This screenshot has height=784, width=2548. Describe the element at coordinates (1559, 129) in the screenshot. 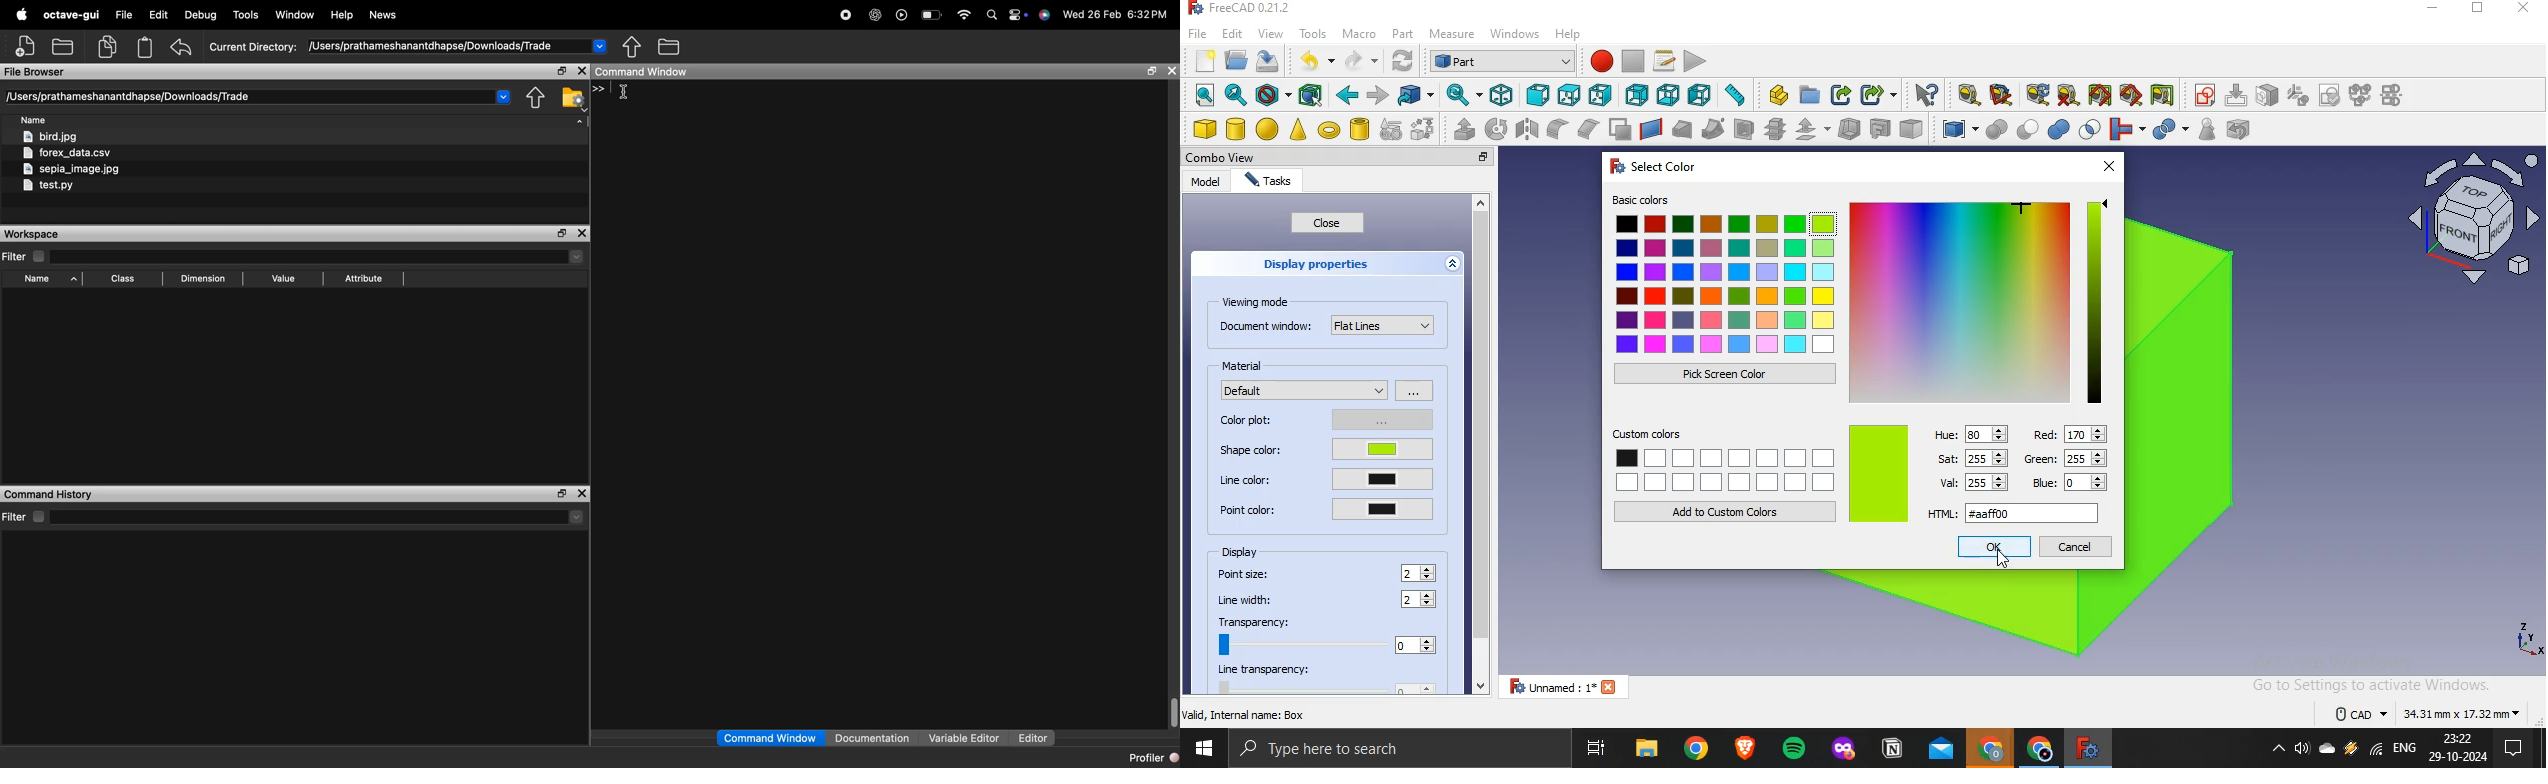

I see `fillet` at that location.